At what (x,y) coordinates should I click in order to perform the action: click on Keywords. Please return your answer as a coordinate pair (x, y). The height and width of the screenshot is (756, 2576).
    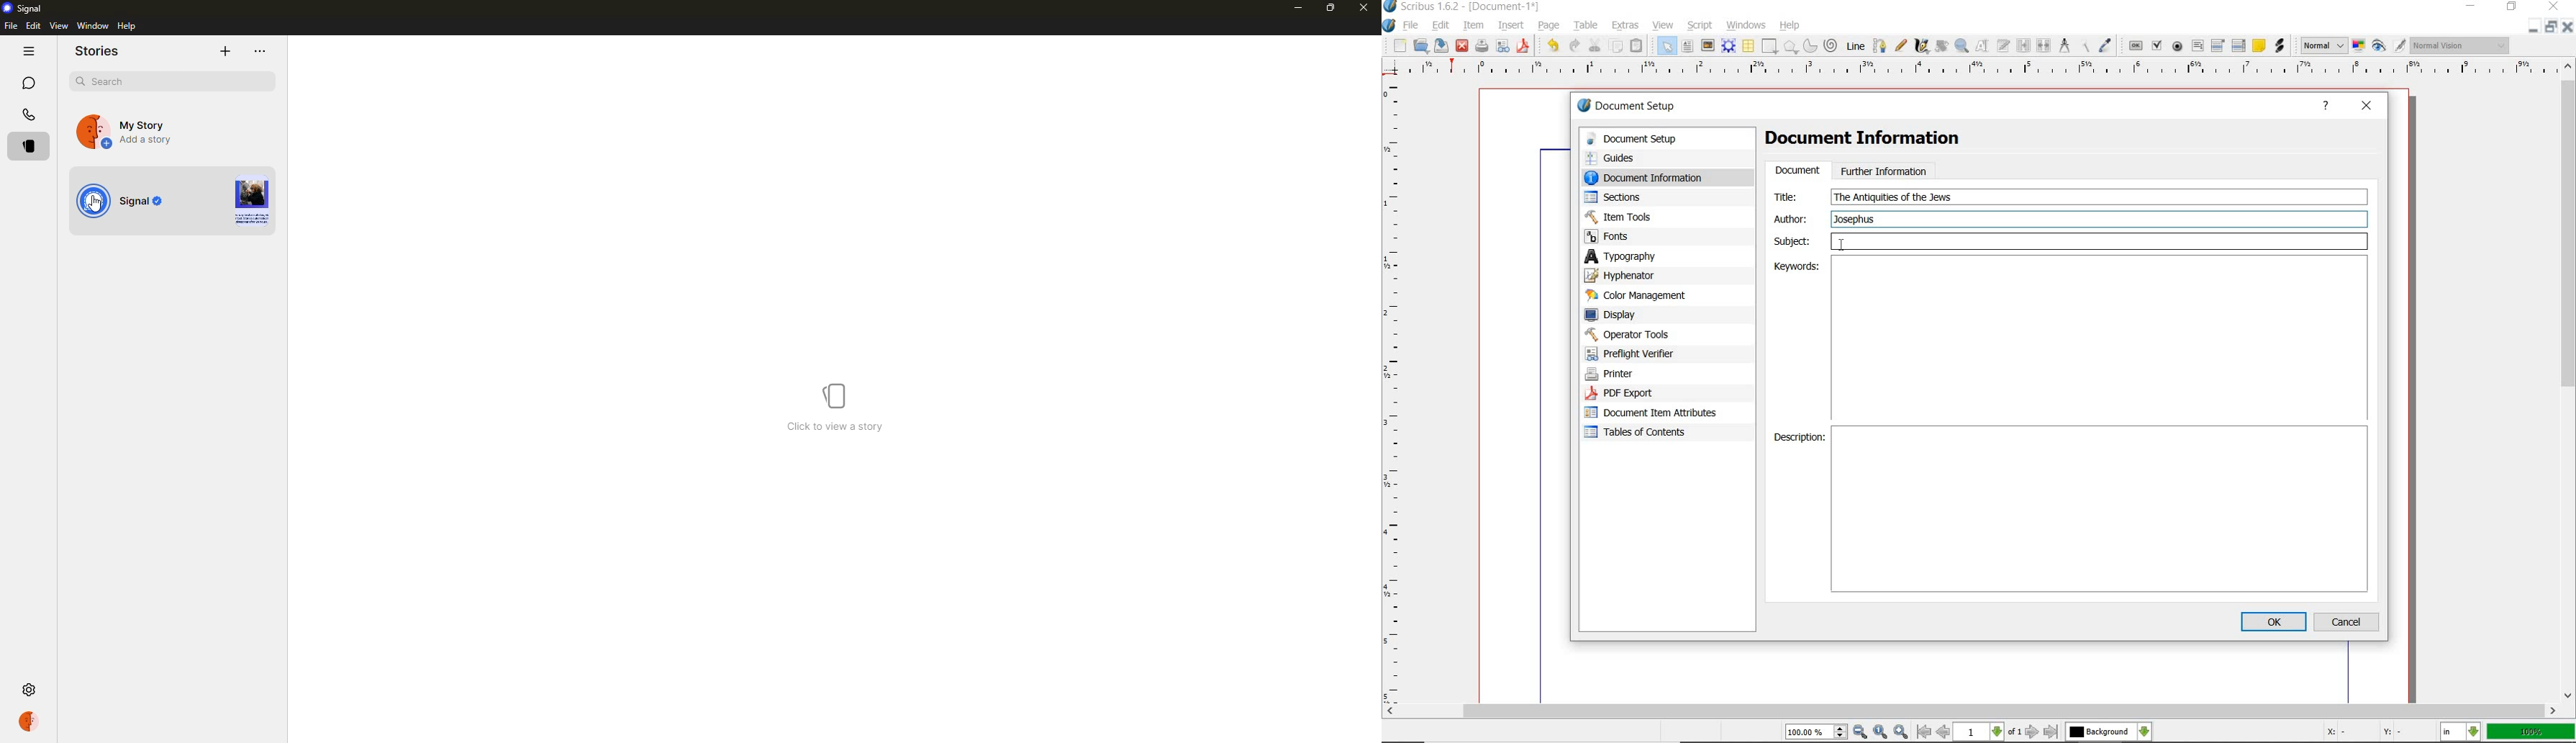
    Looking at the image, I should click on (2100, 339).